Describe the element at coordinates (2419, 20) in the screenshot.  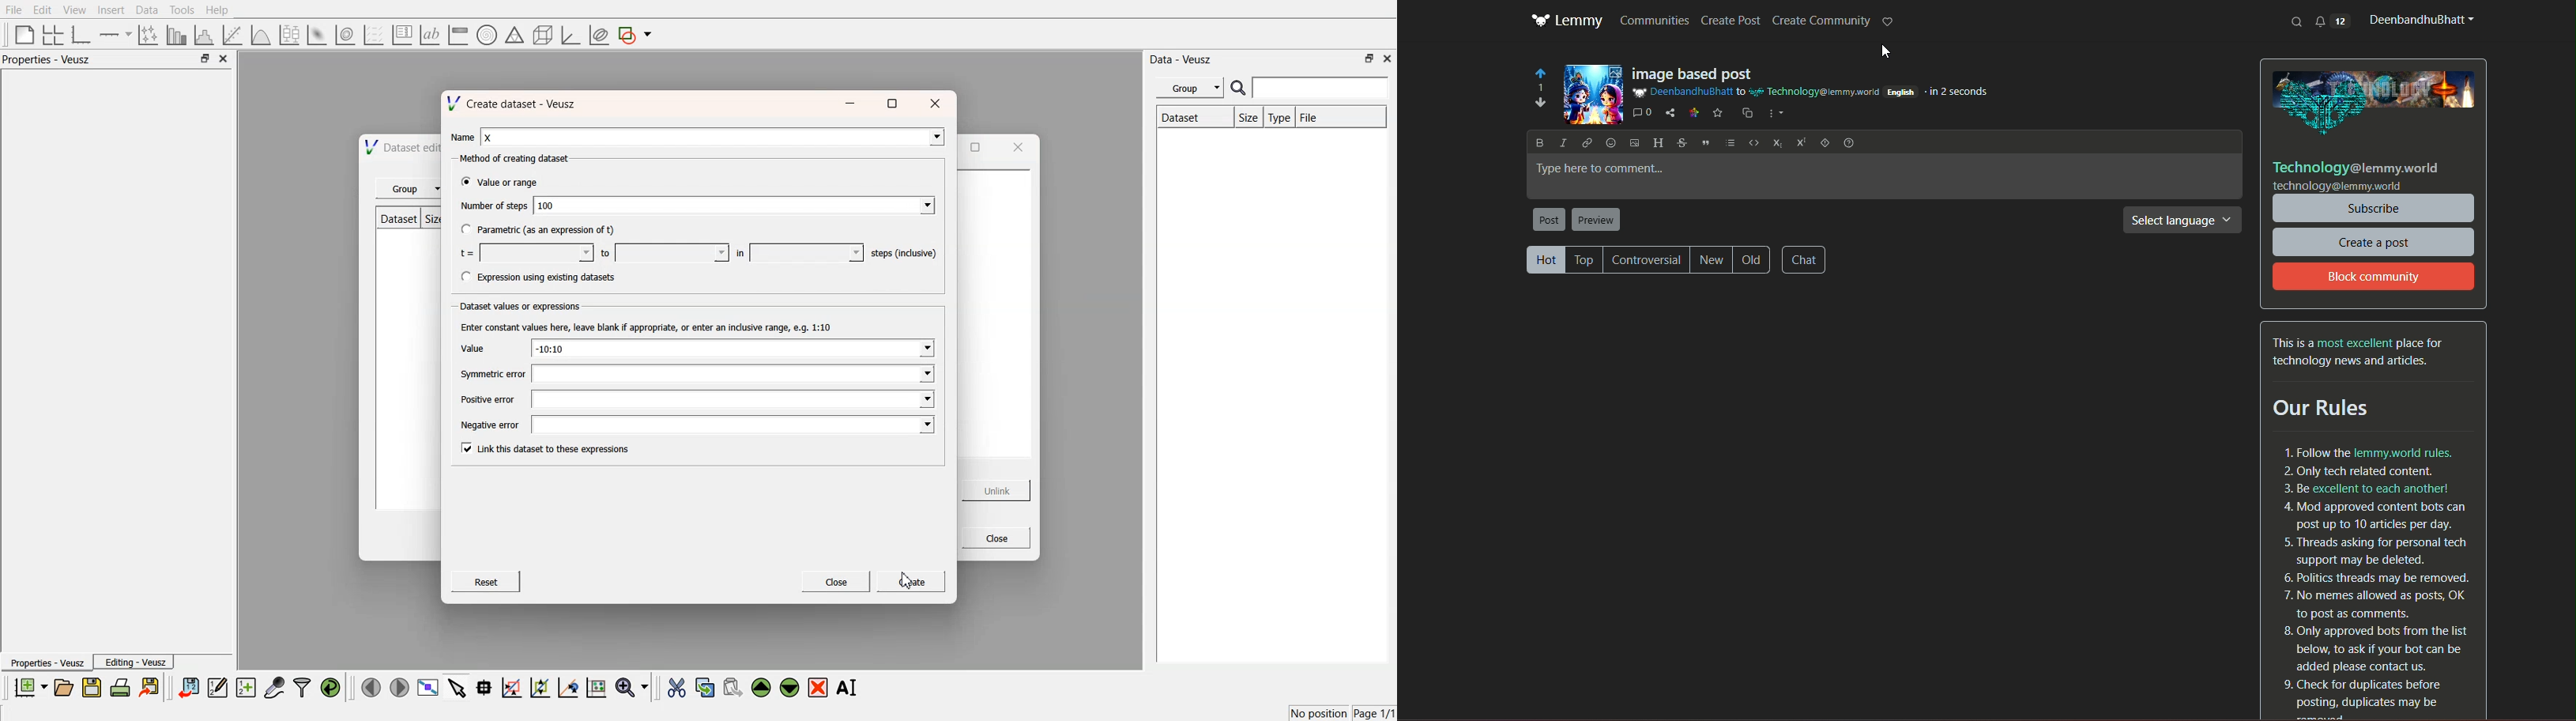
I see `profile name` at that location.